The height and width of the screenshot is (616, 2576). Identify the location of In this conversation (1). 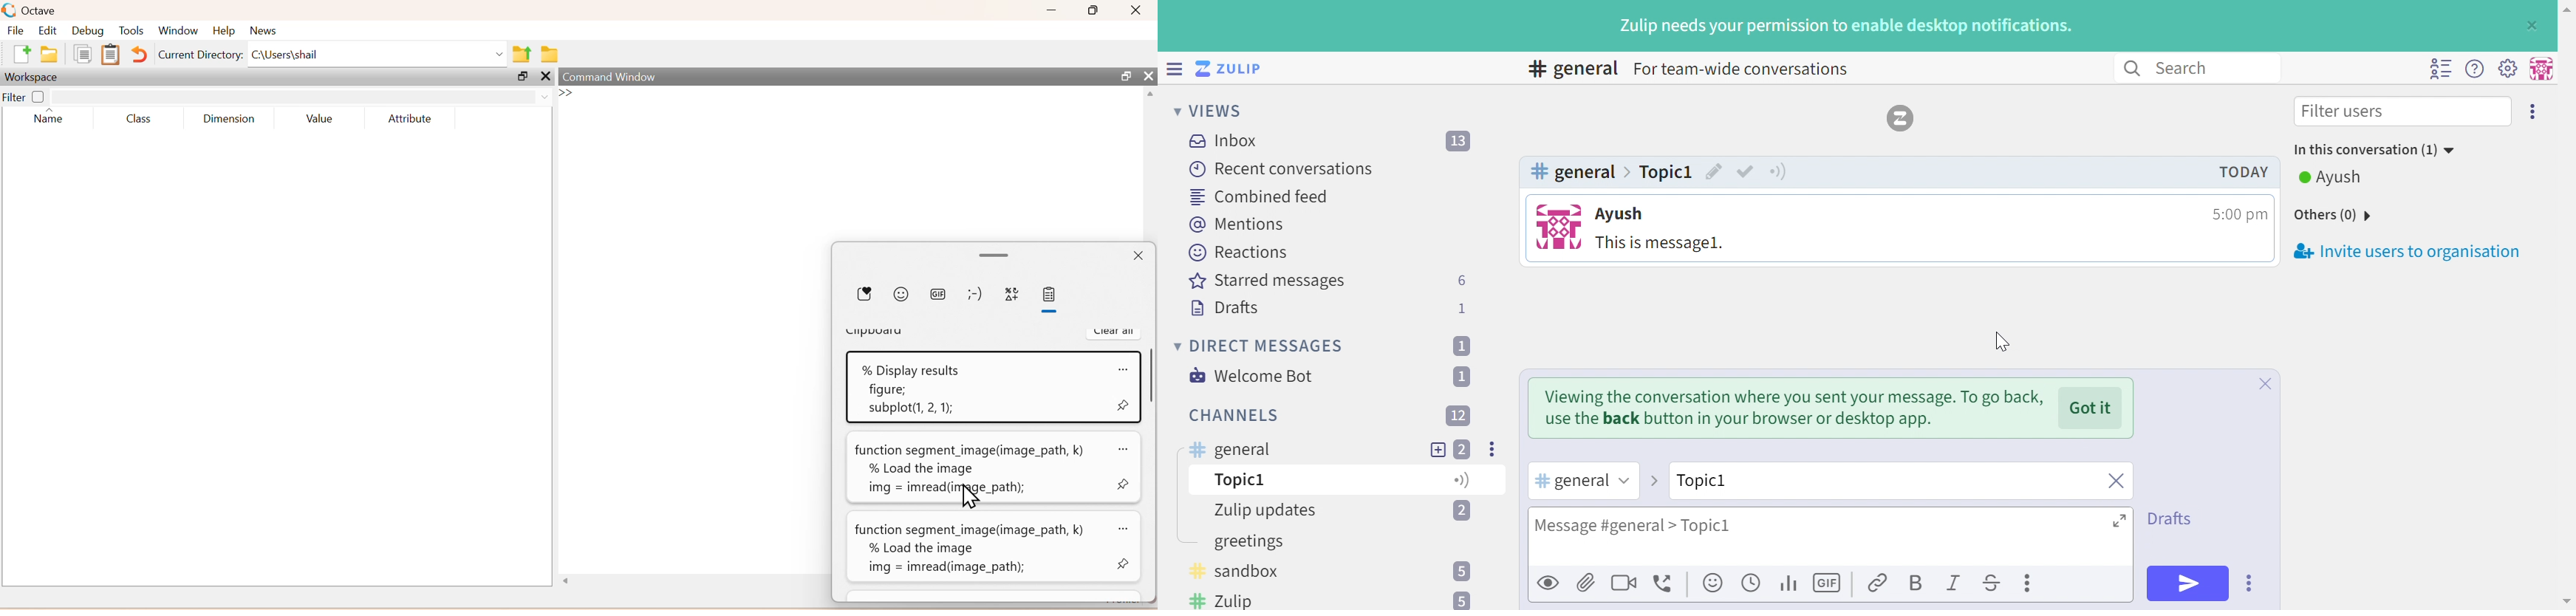
(2364, 150).